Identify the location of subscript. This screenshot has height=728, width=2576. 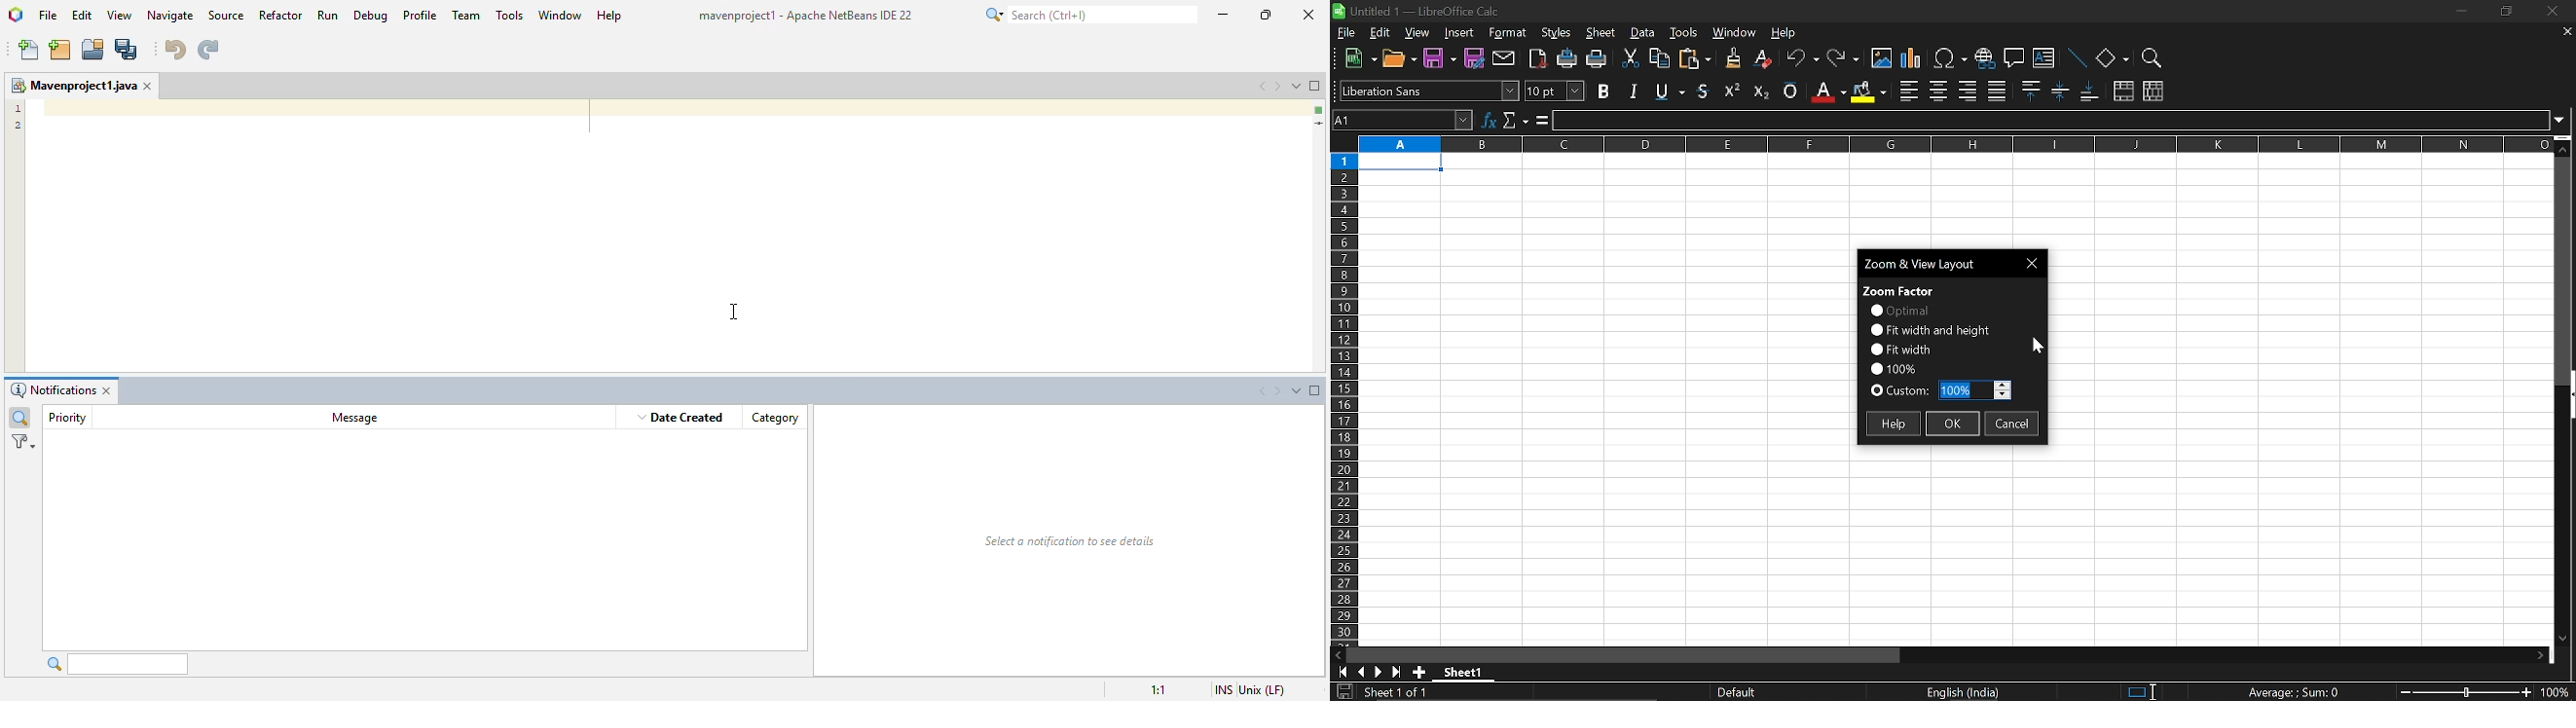
(1759, 90).